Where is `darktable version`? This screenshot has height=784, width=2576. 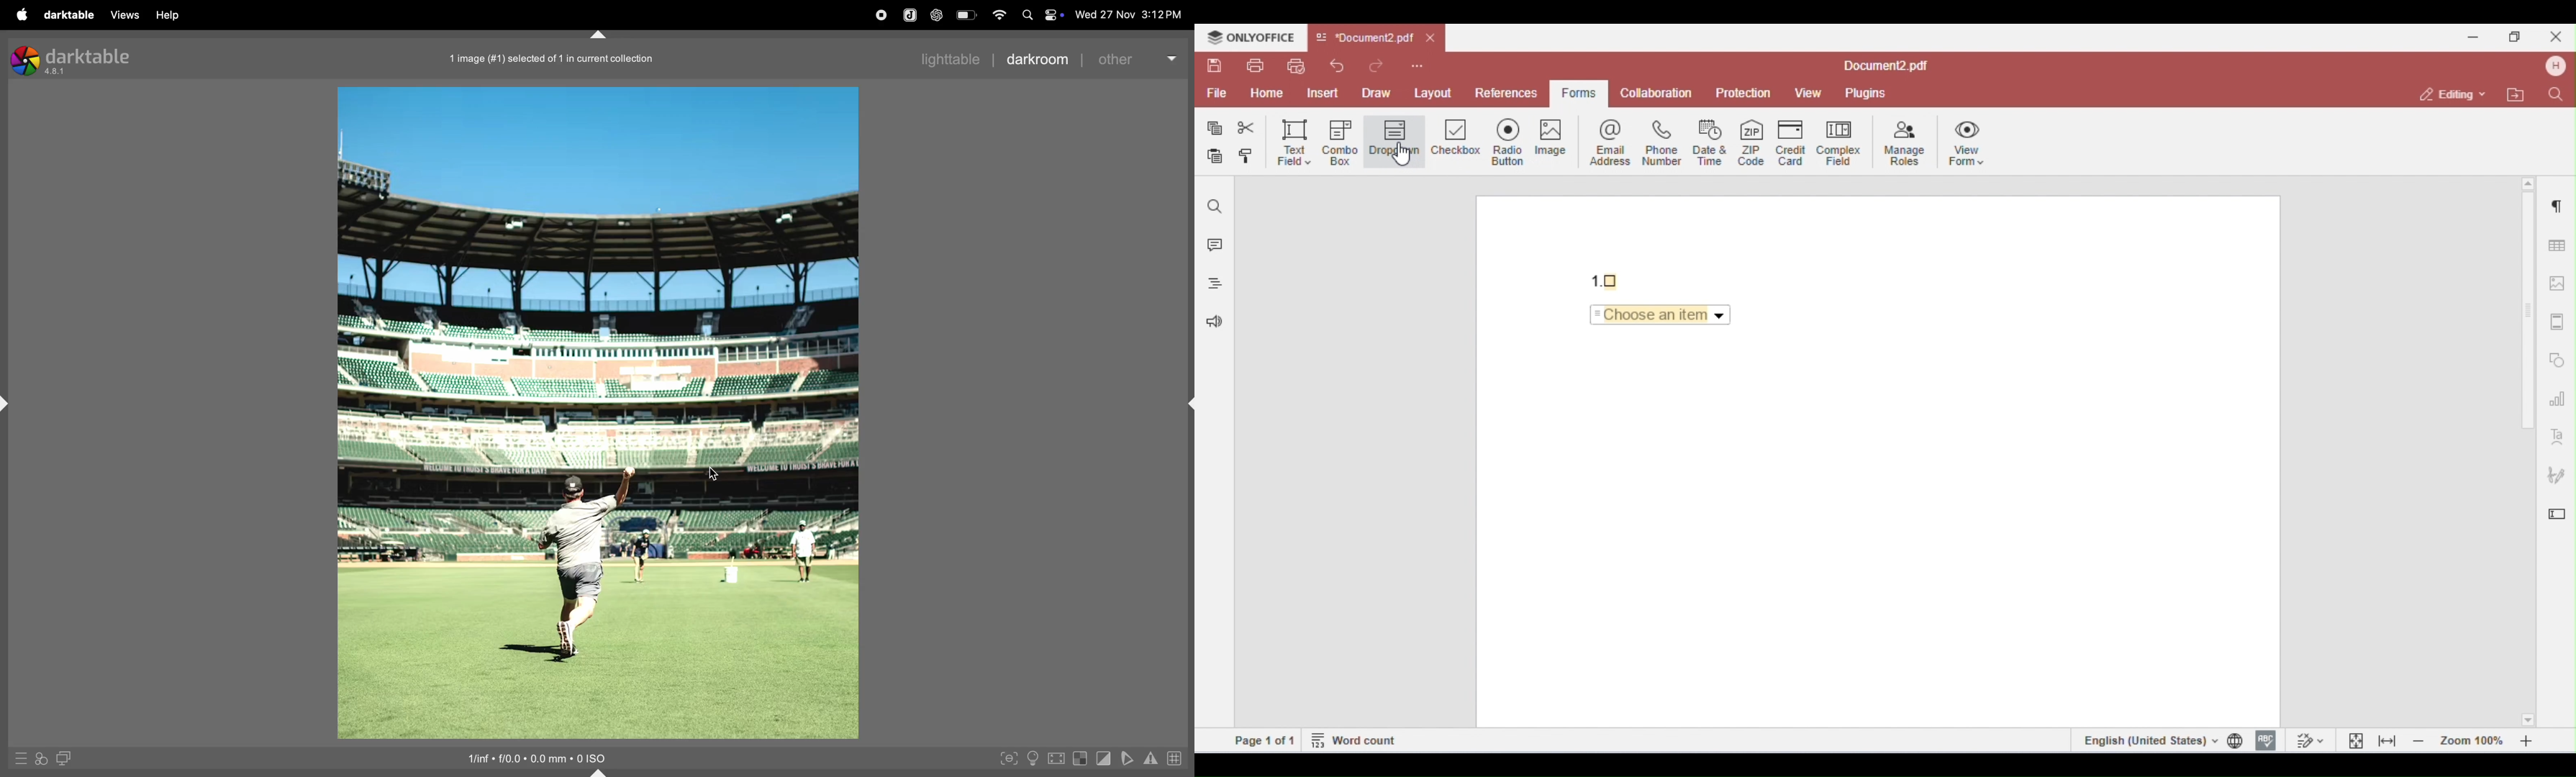
darktable version is located at coordinates (80, 60).